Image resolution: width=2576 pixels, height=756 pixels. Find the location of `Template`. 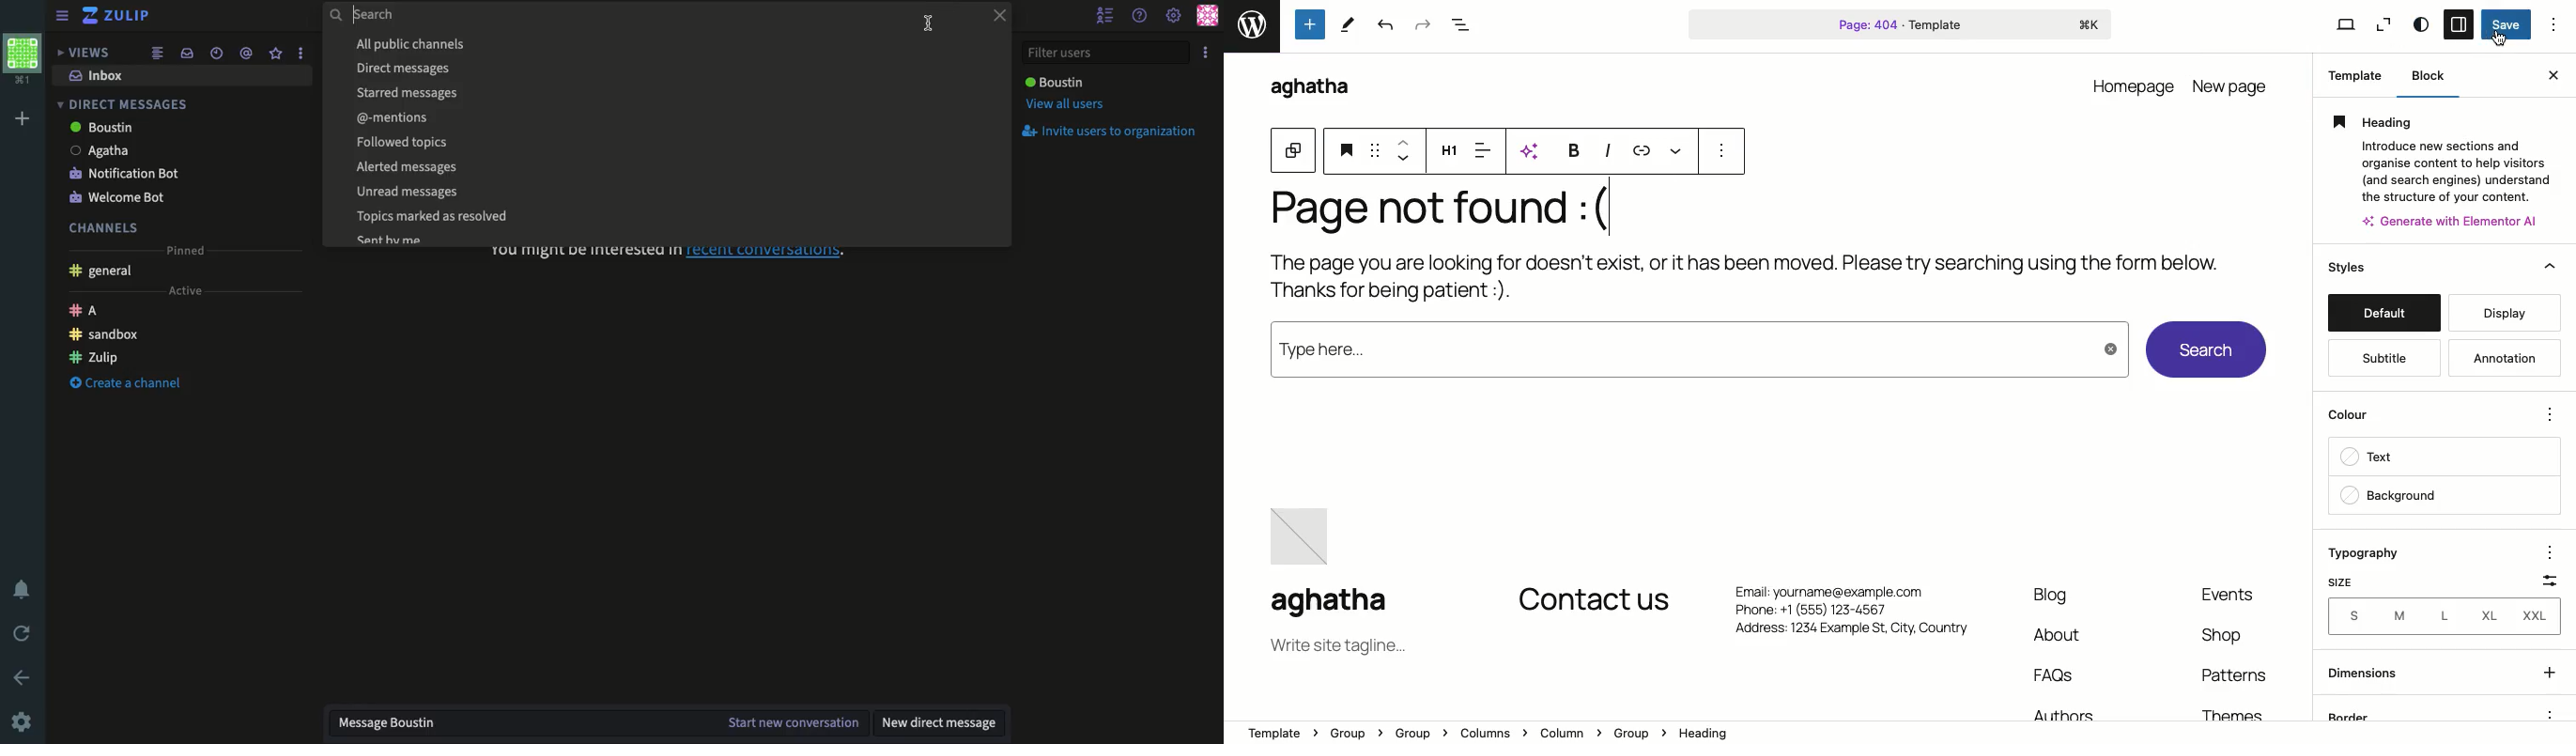

Template is located at coordinates (2350, 74).